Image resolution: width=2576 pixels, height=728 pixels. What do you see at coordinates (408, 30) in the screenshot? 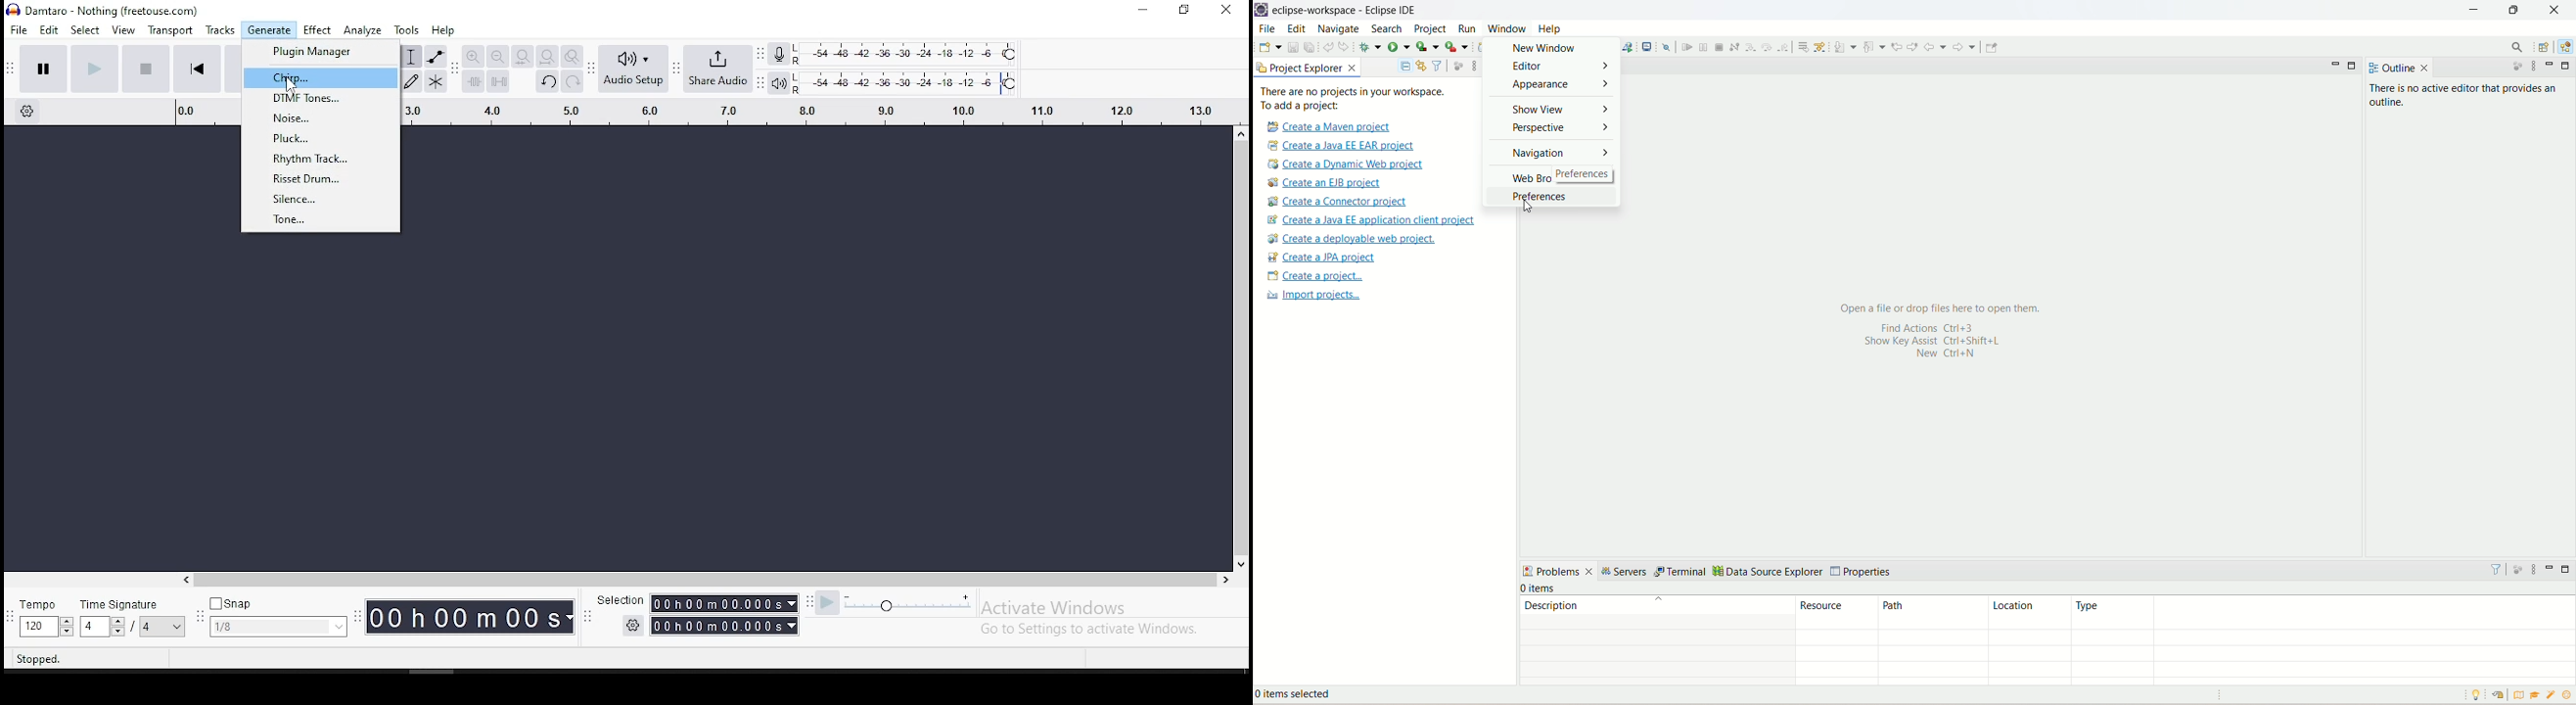
I see `tools` at bounding box center [408, 30].